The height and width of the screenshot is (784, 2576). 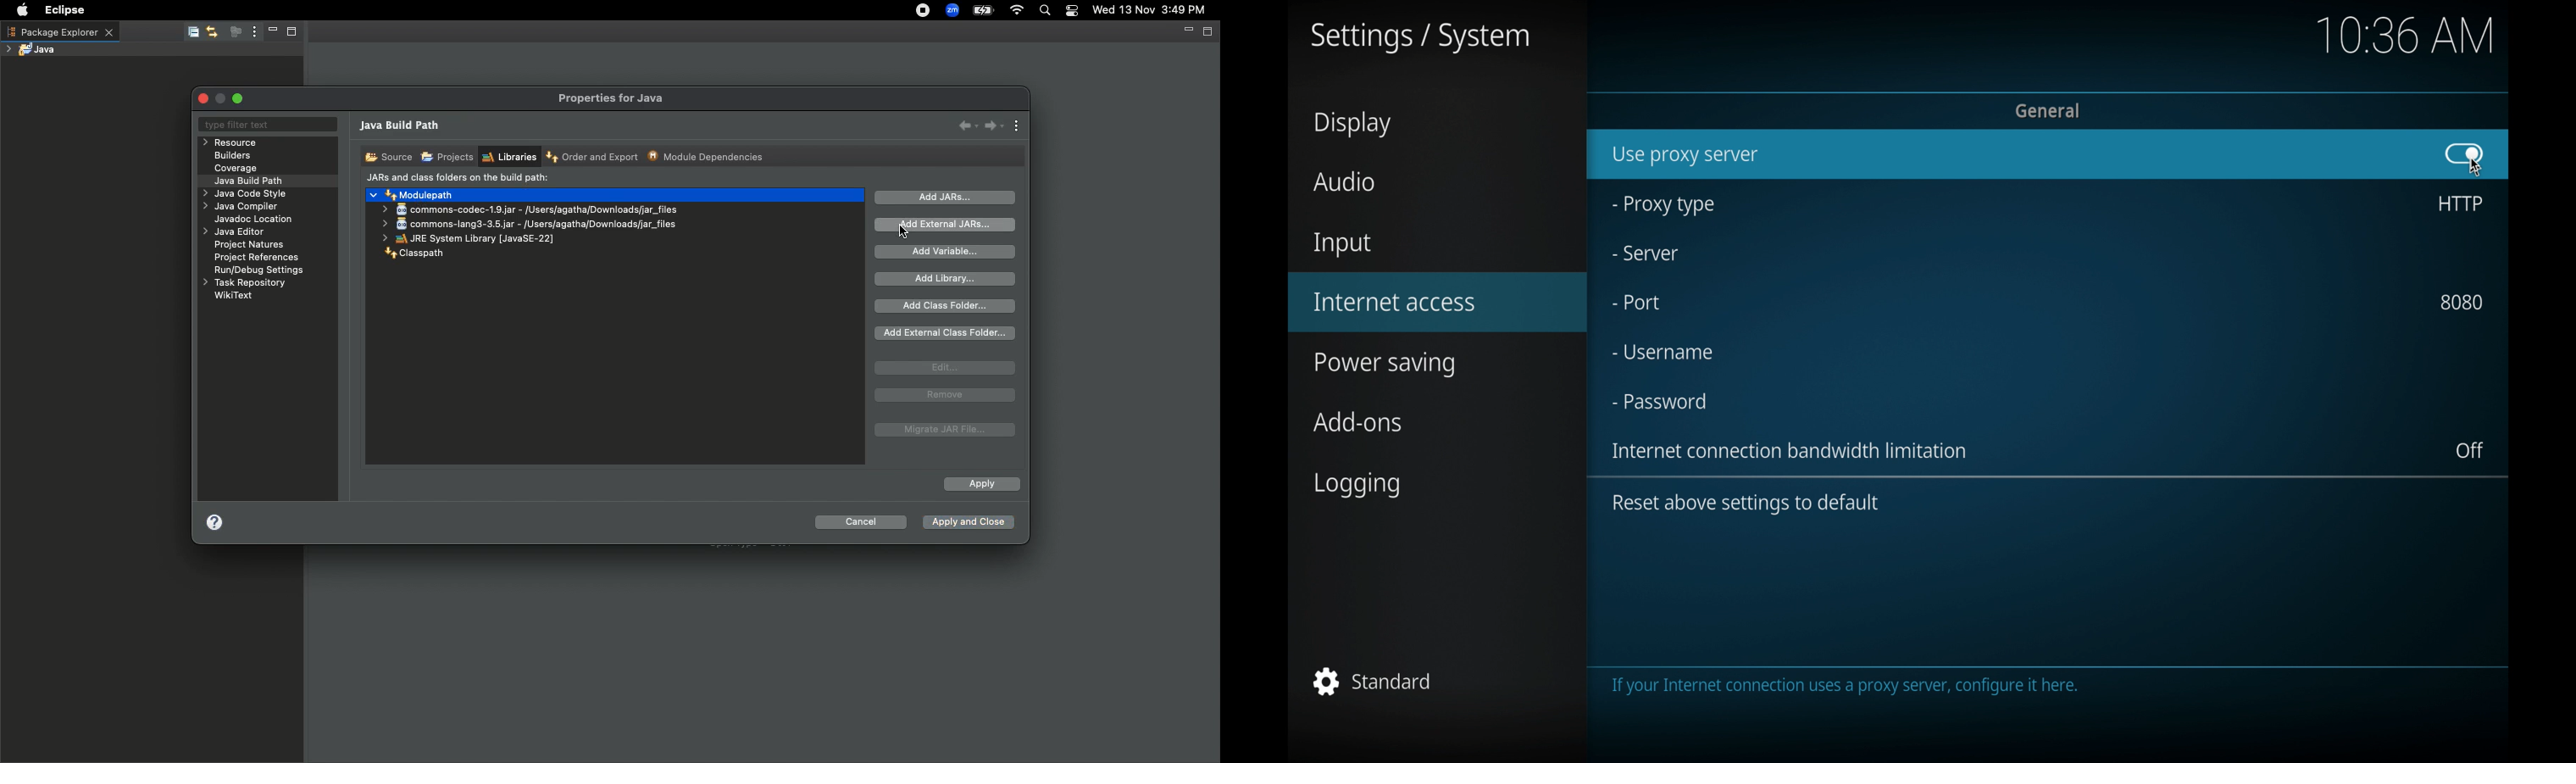 I want to click on Type filter text, so click(x=266, y=125).